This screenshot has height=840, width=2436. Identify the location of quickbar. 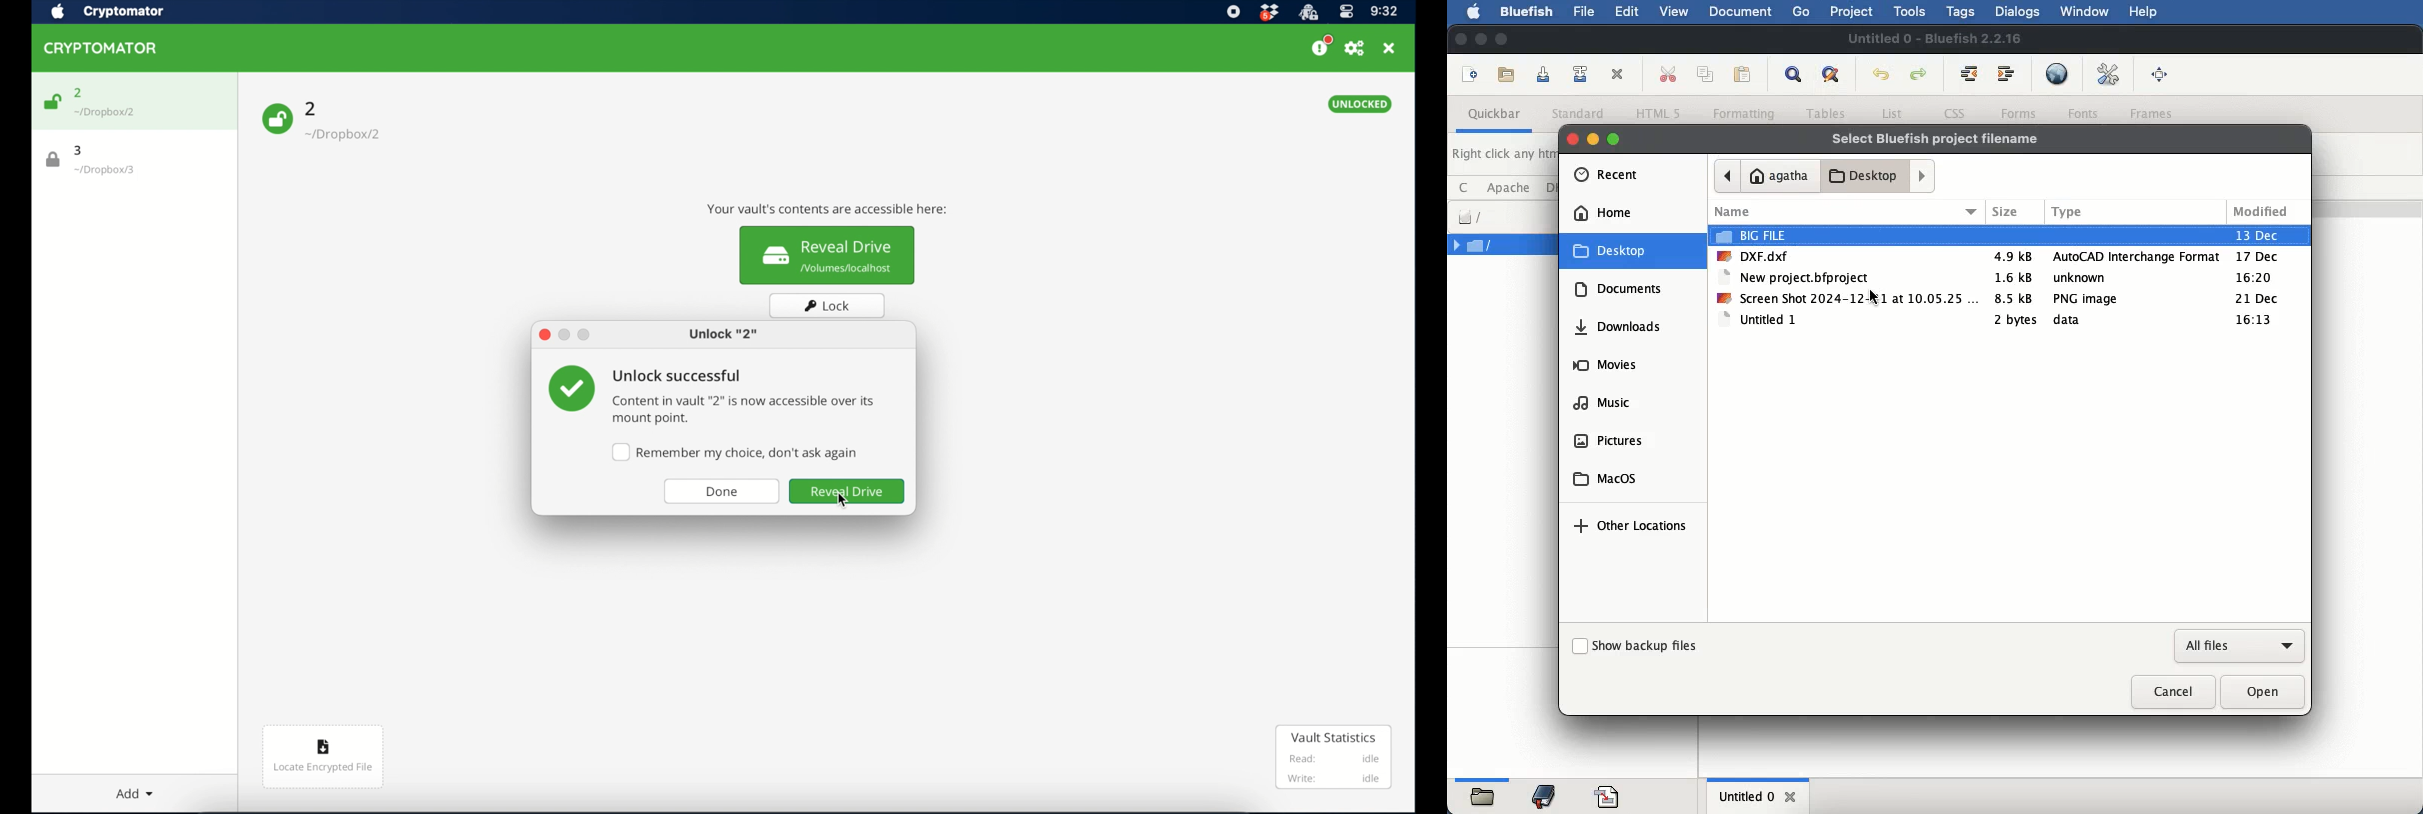
(1496, 115).